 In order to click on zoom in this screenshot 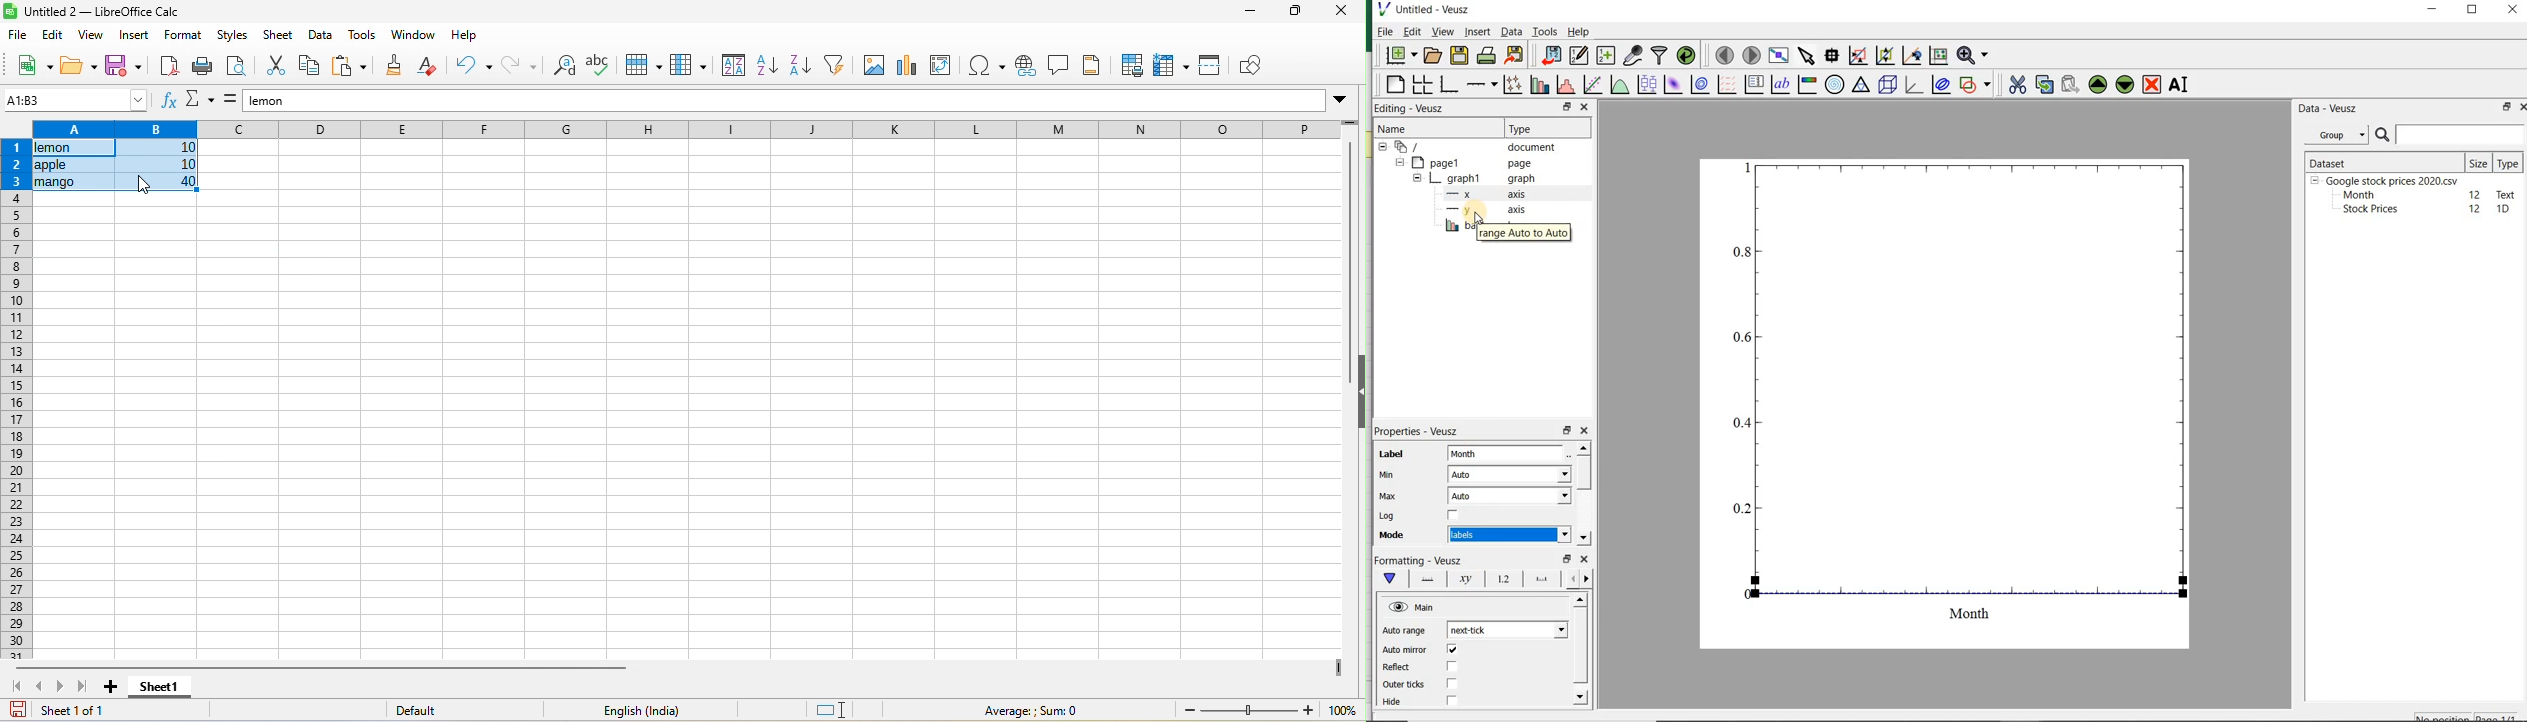, I will do `click(1342, 710)`.